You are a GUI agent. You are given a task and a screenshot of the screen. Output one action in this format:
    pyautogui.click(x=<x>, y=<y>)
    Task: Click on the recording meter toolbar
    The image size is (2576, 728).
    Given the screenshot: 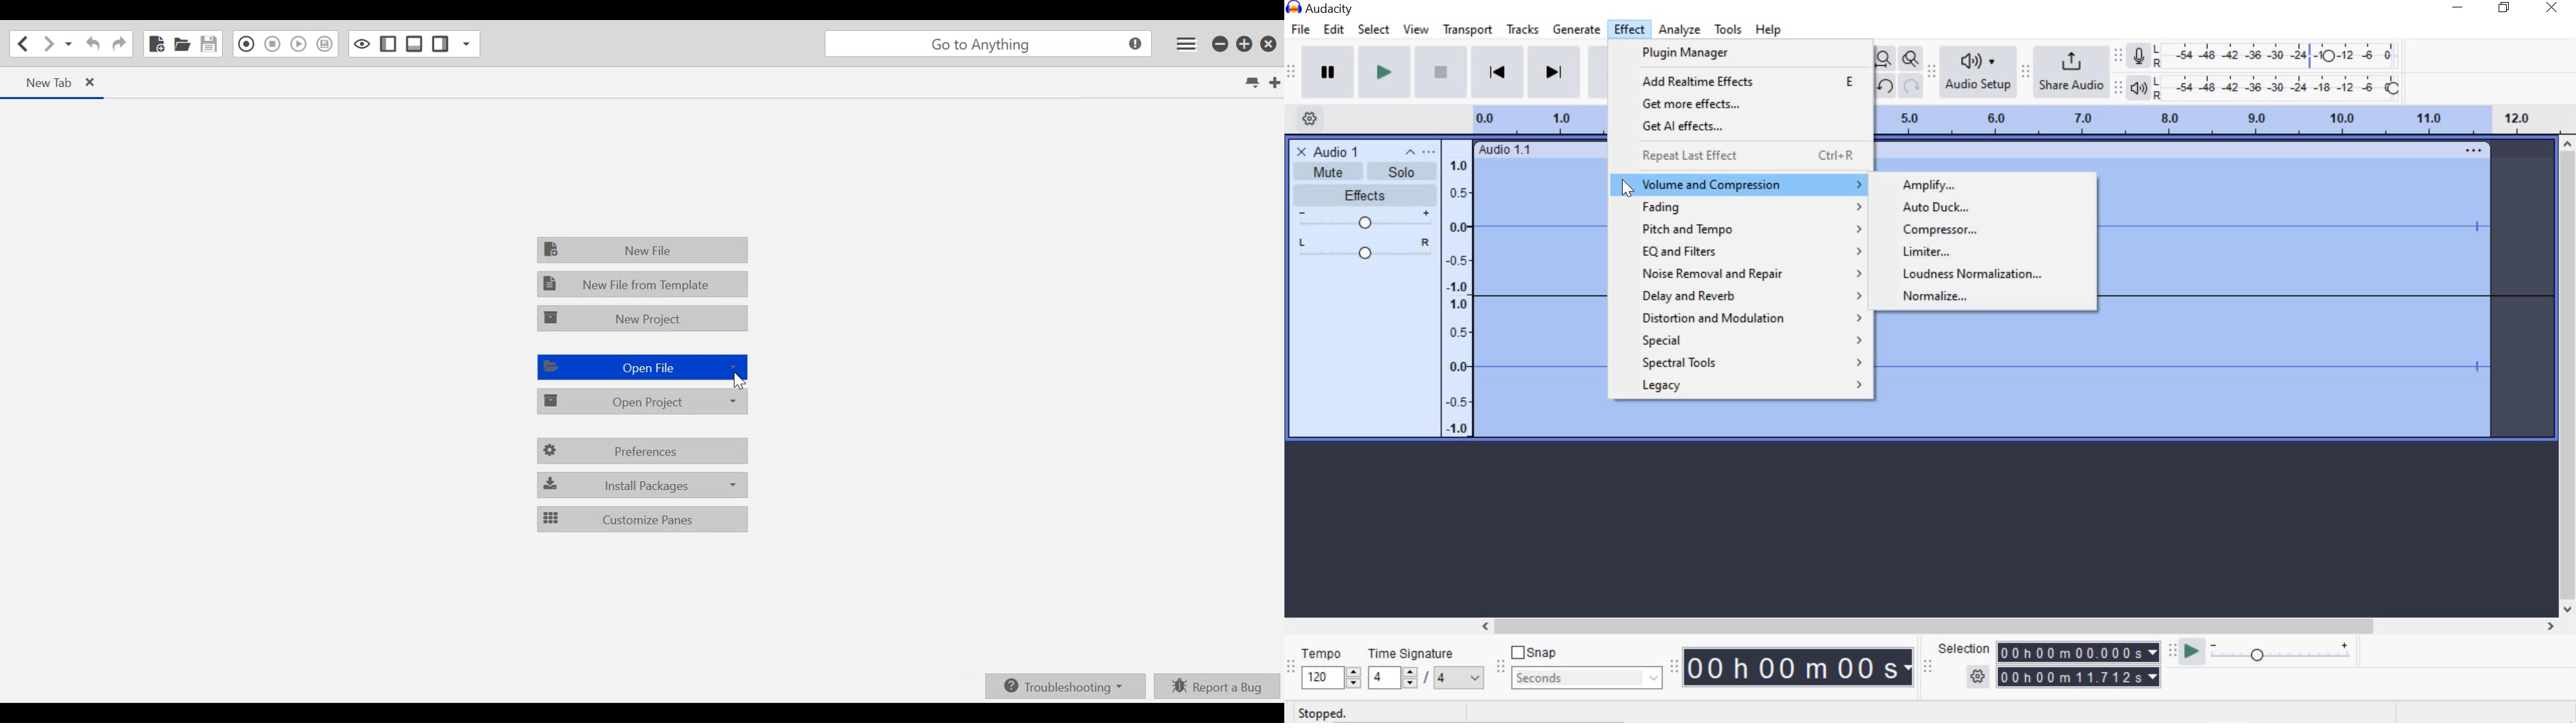 What is the action you would take?
    pyautogui.click(x=2121, y=54)
    